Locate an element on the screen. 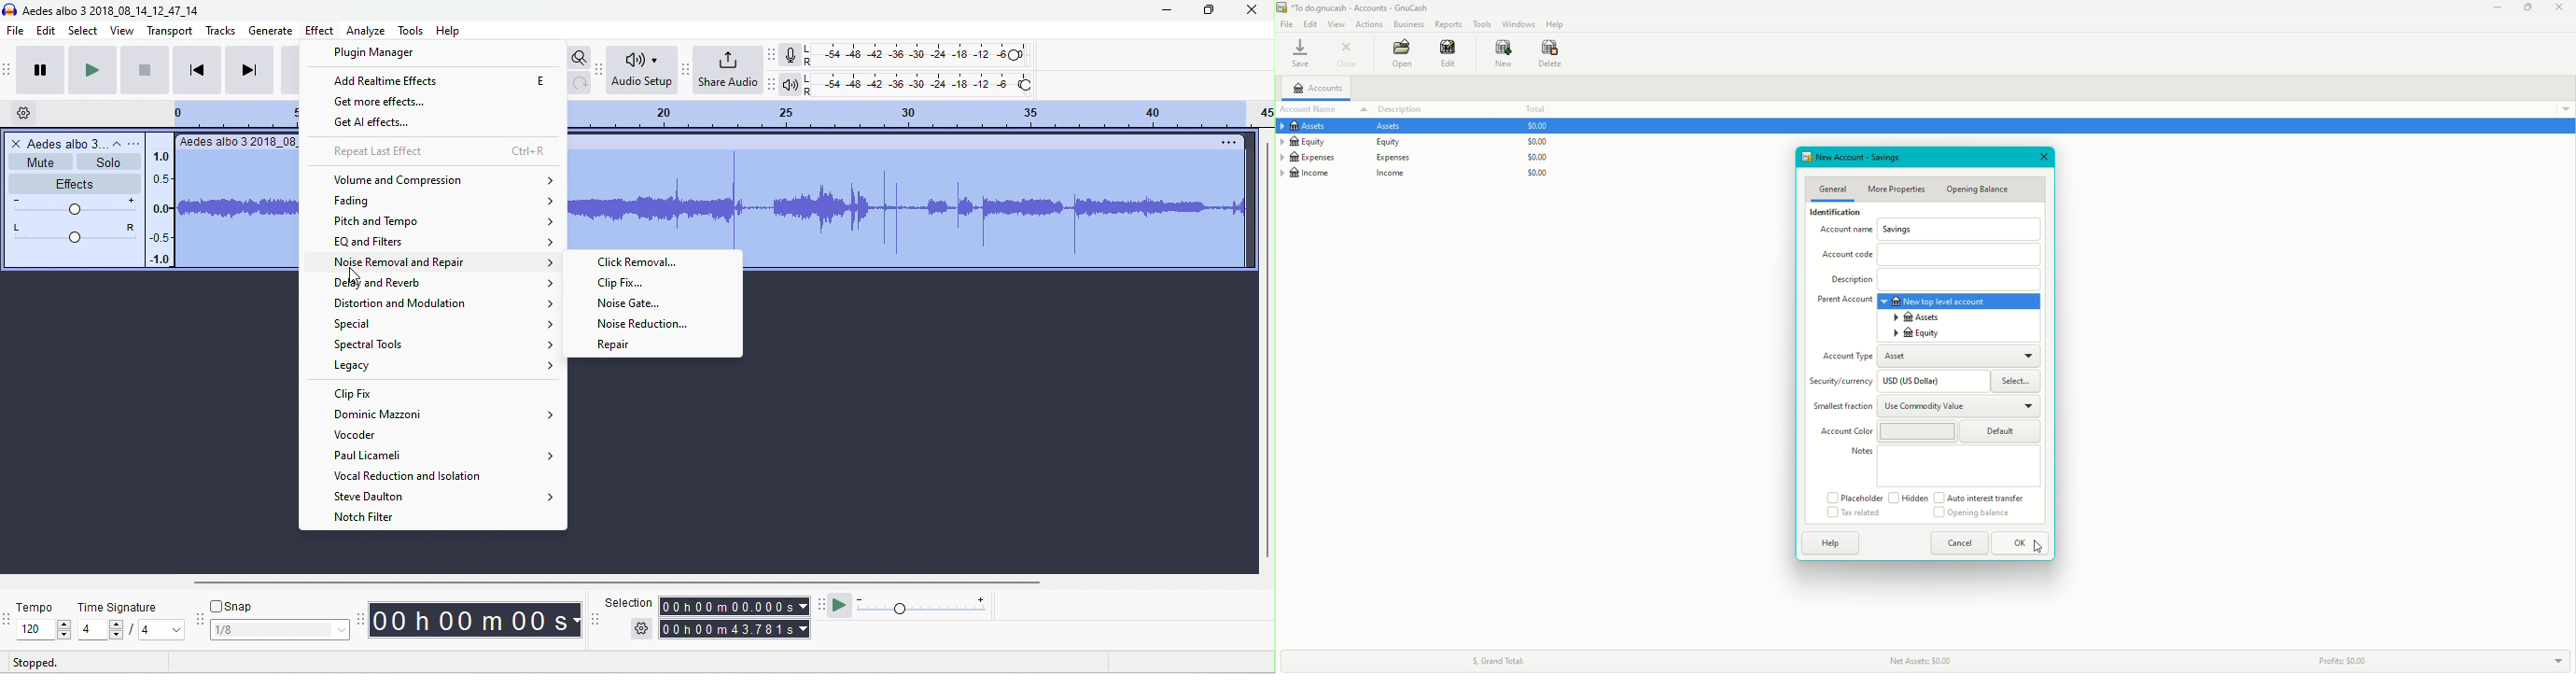 The width and height of the screenshot is (2576, 700). Accounts is located at coordinates (1321, 90).